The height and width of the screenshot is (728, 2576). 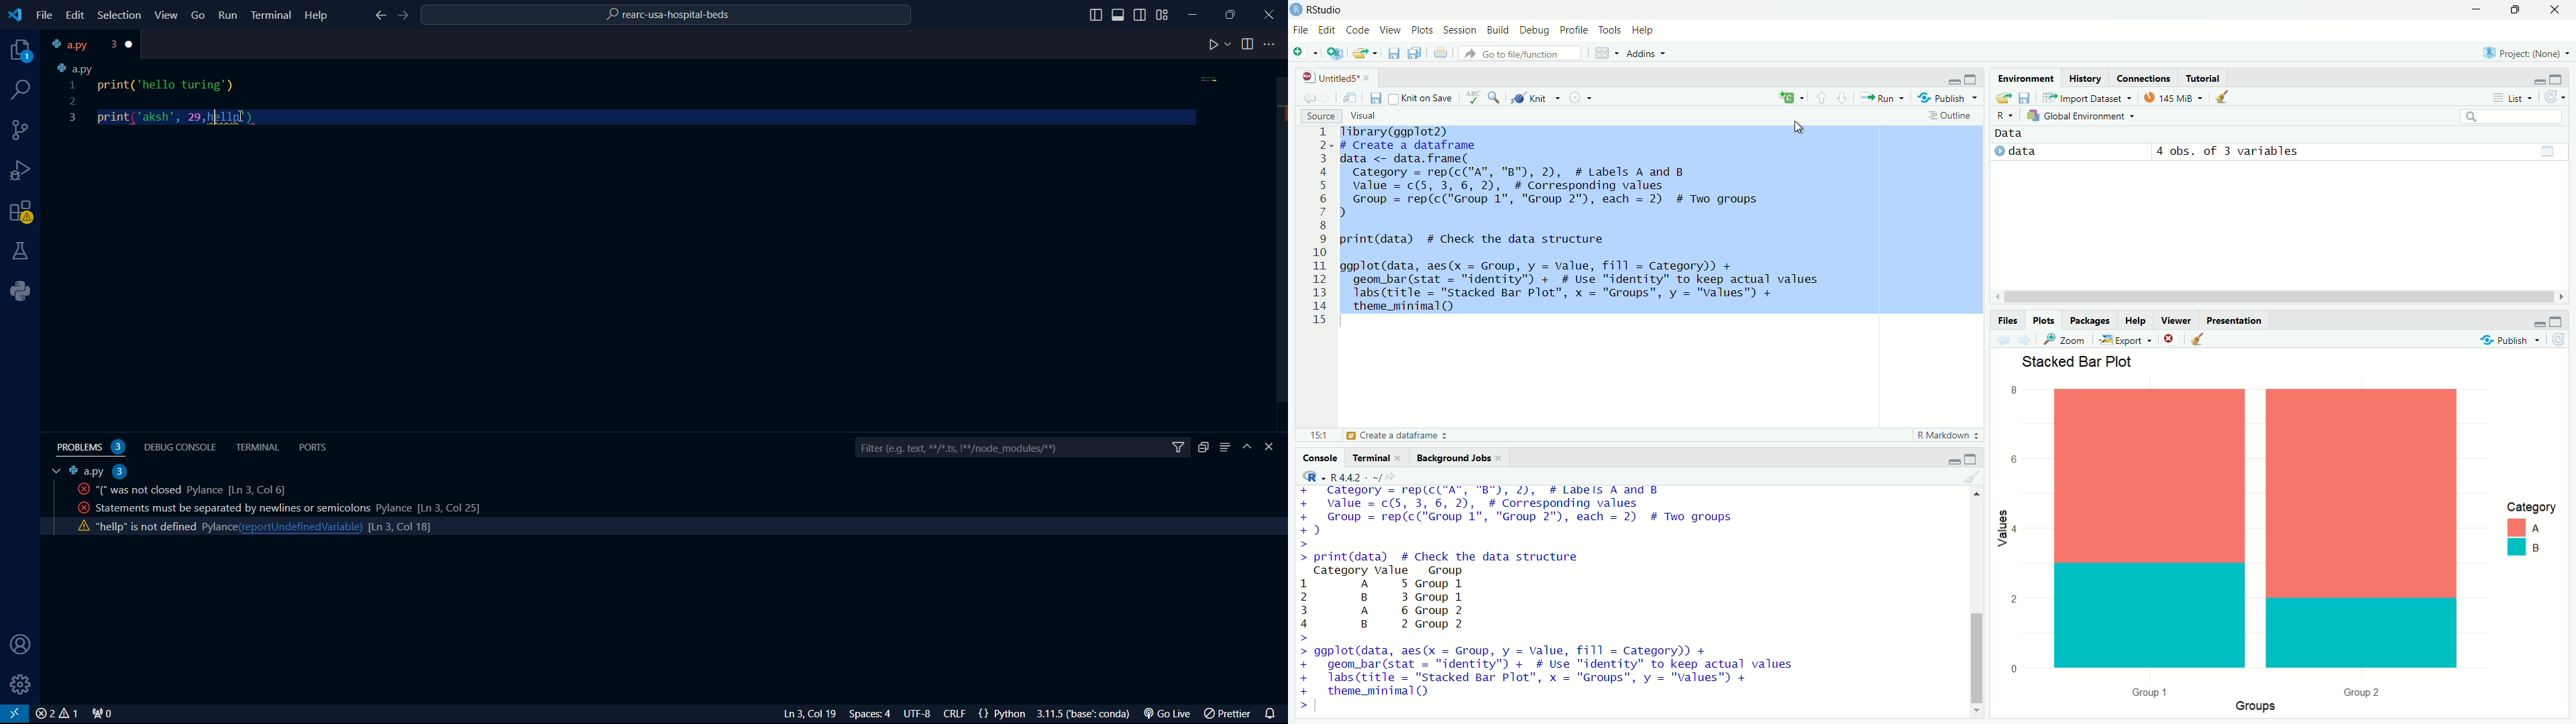 I want to click on close bar, so click(x=1275, y=447).